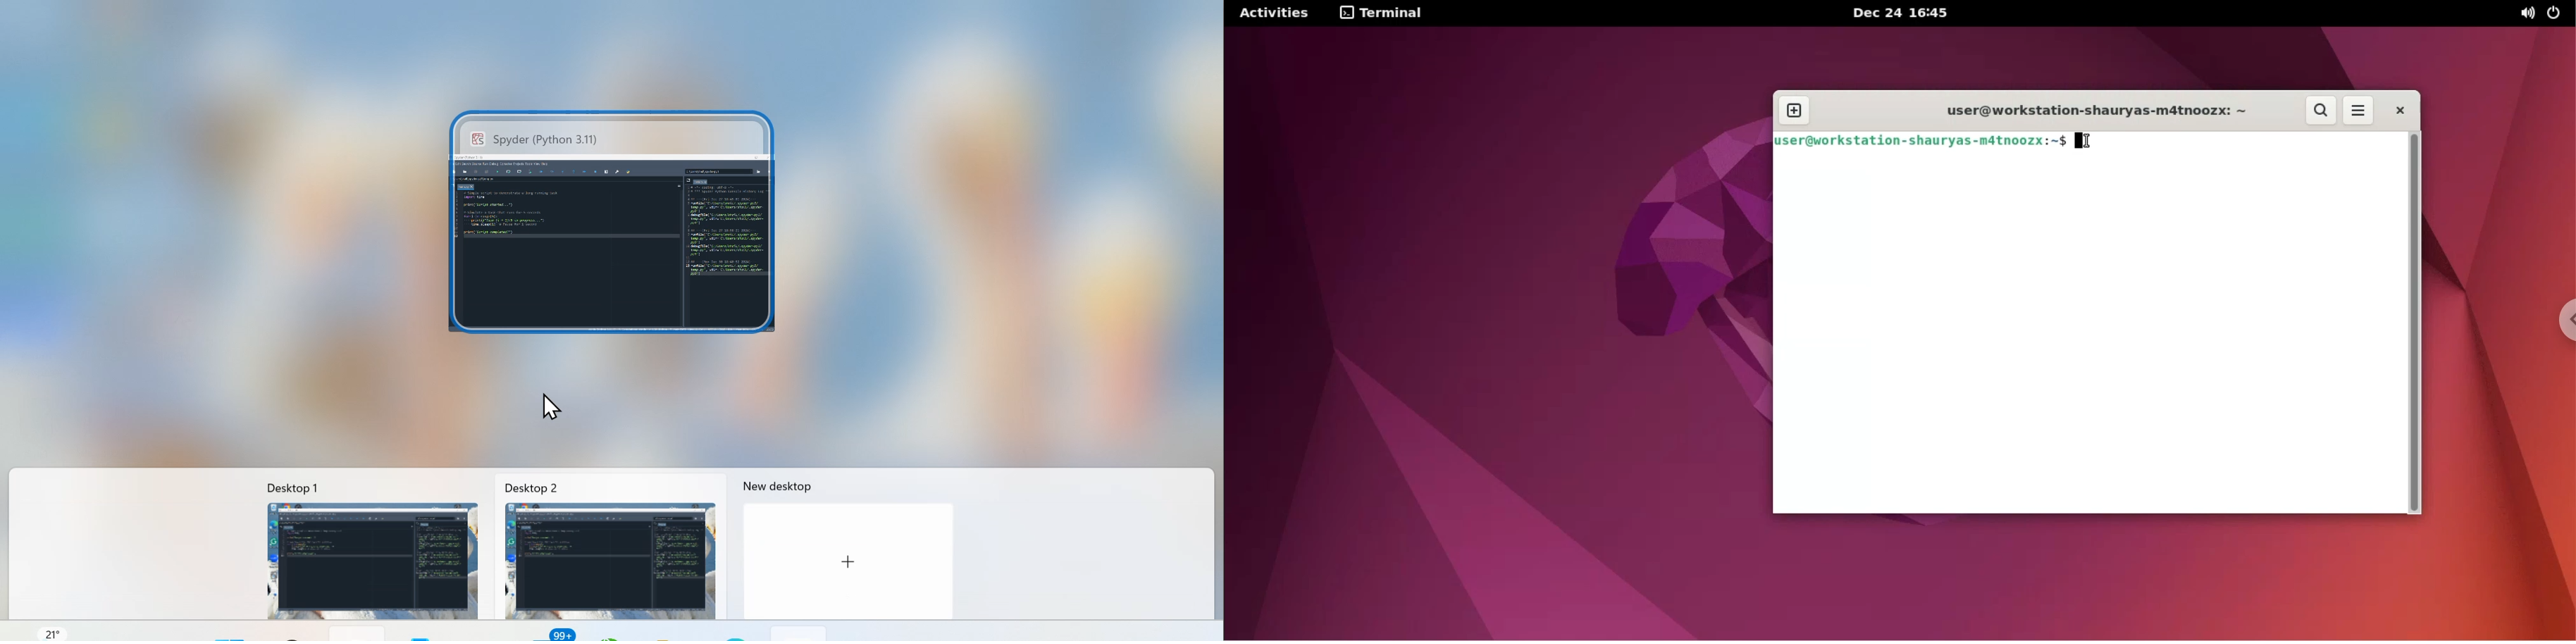 The height and width of the screenshot is (644, 2576). Describe the element at coordinates (787, 484) in the screenshot. I see `New desktop` at that location.